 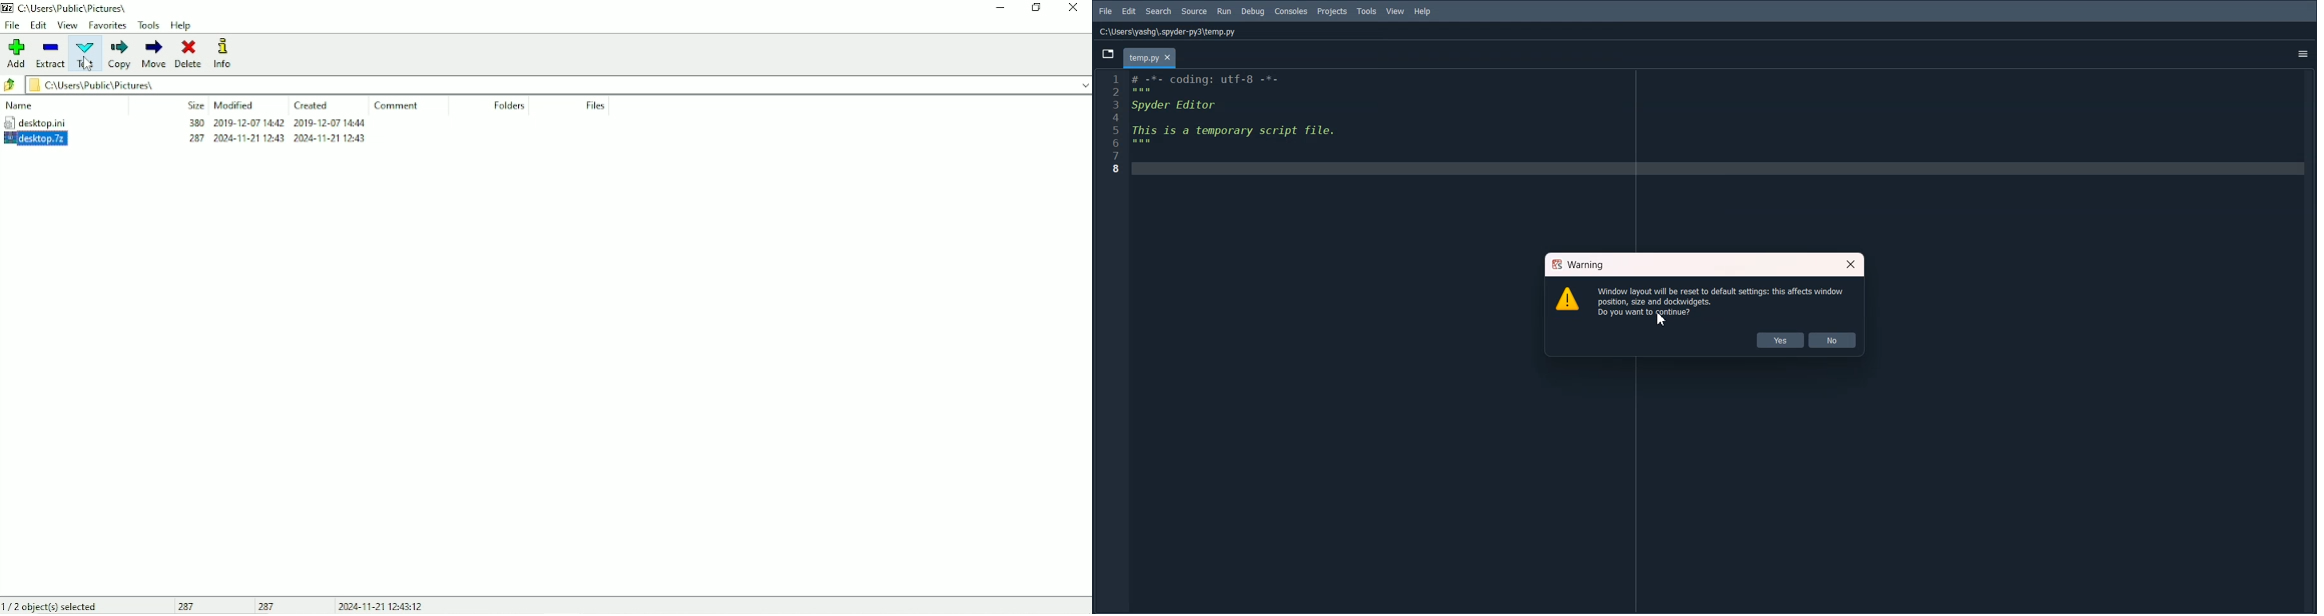 What do you see at coordinates (1194, 11) in the screenshot?
I see `Source` at bounding box center [1194, 11].